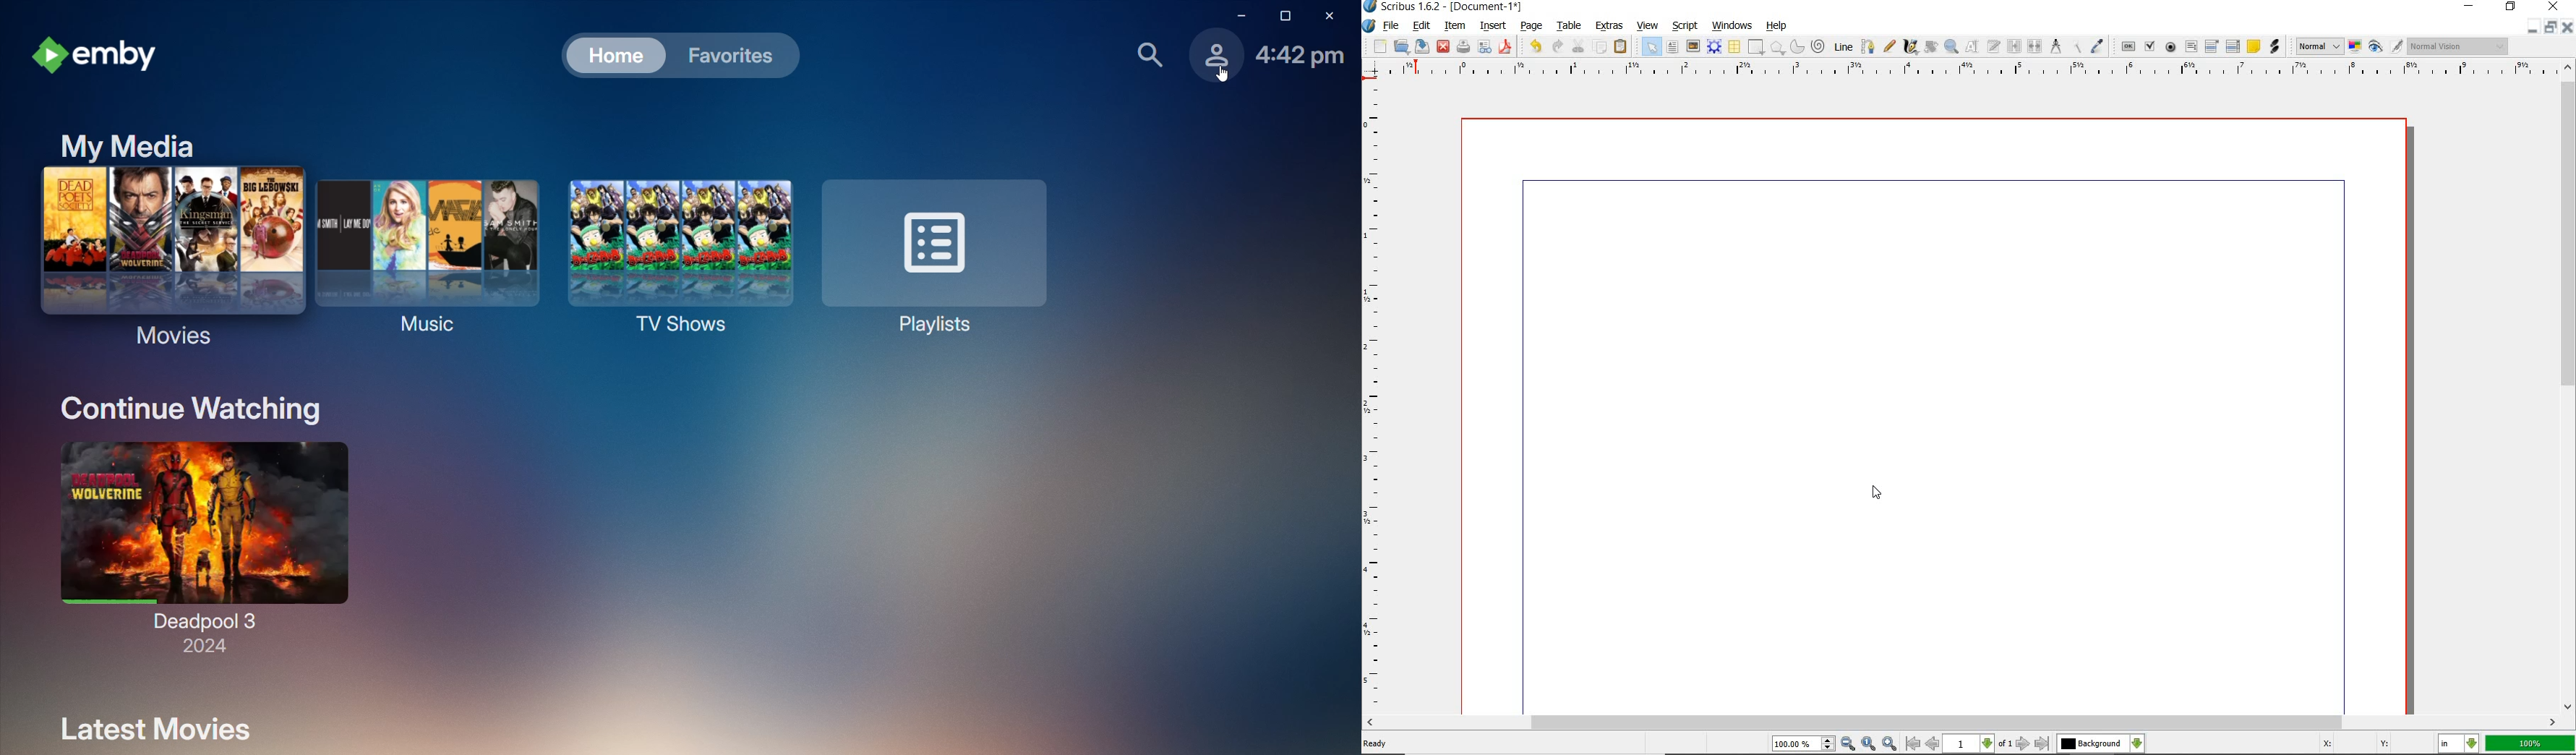  Describe the element at coordinates (101, 55) in the screenshot. I see `emby` at that location.